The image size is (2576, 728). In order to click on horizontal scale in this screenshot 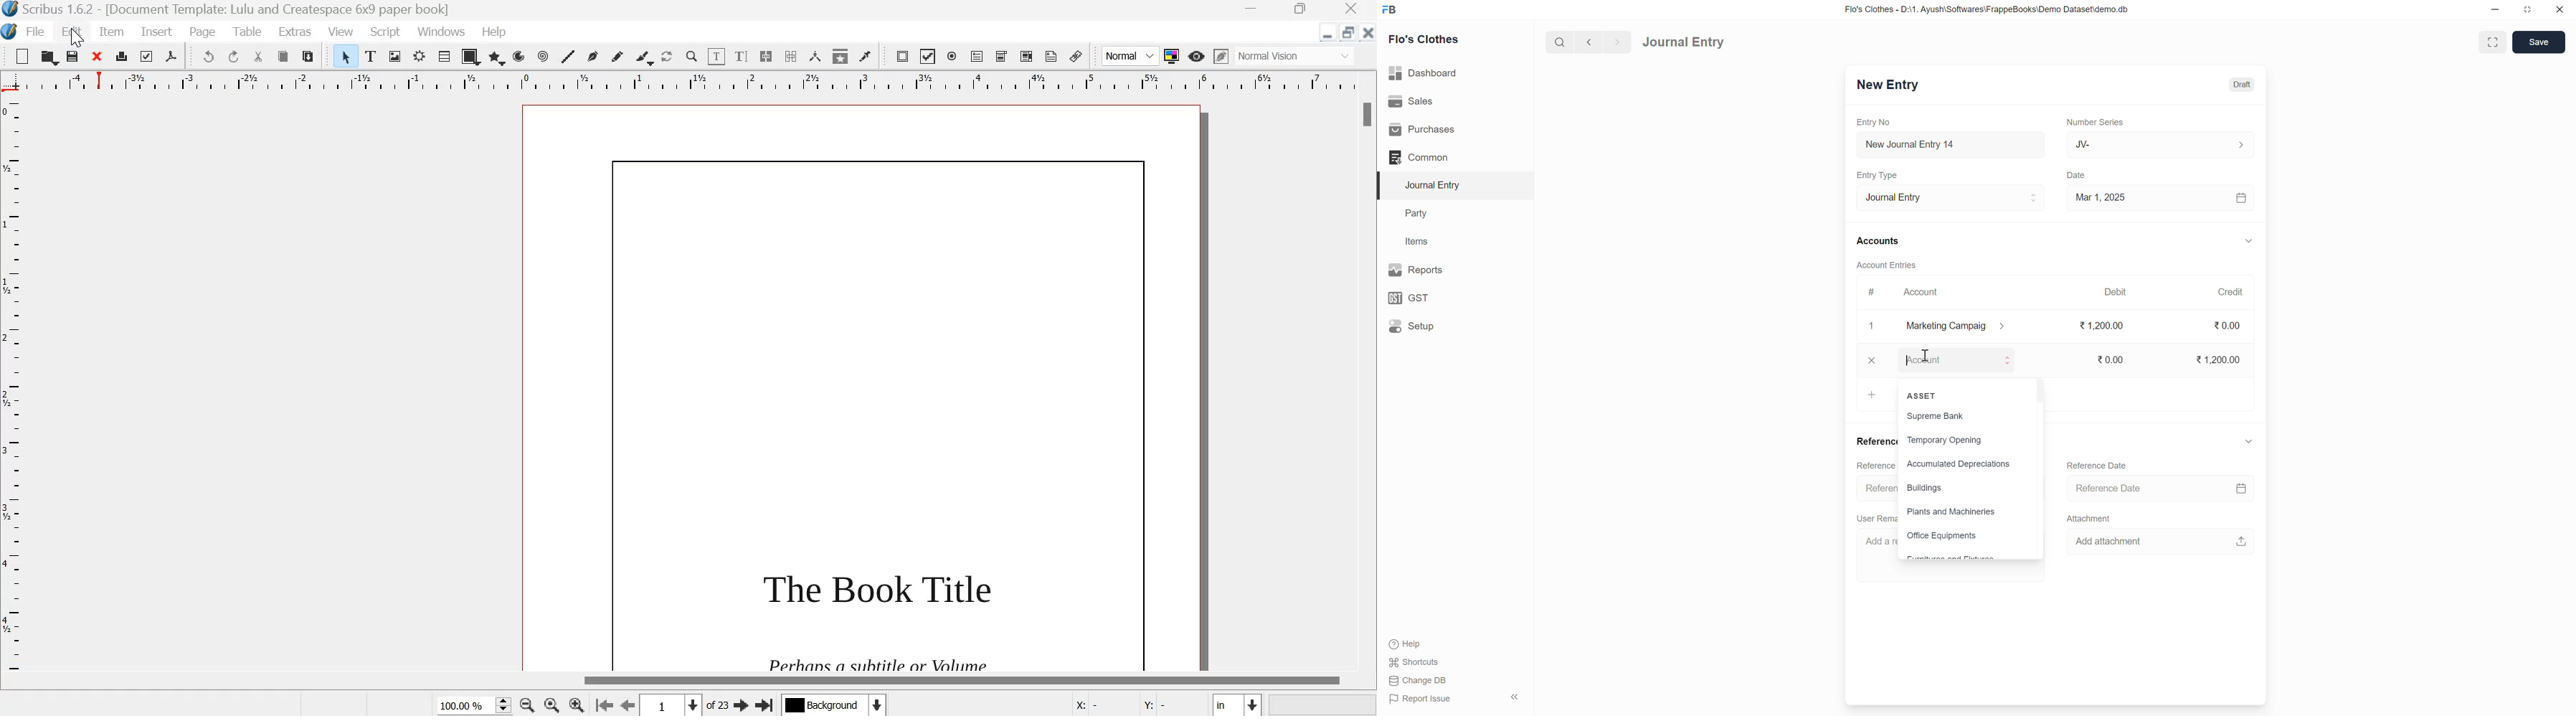, I will do `click(685, 80)`.